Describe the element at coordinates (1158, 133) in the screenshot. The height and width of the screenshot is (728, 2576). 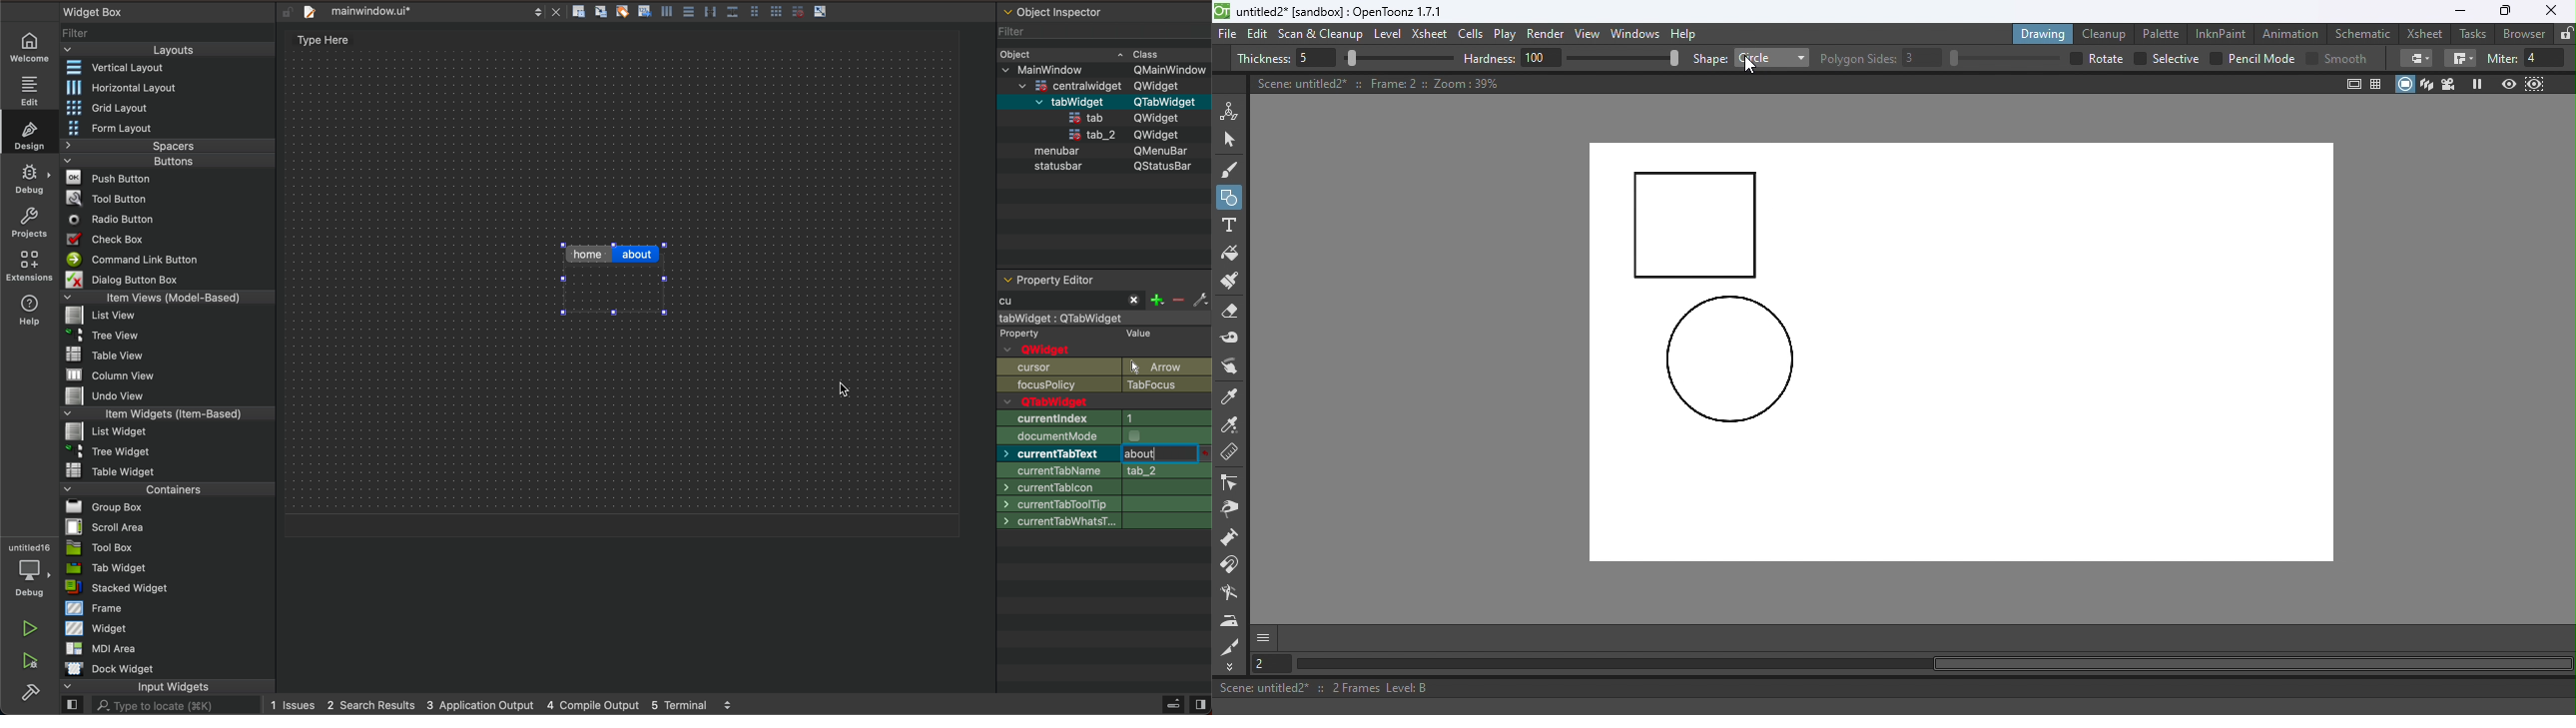
I see `QWidget` at that location.